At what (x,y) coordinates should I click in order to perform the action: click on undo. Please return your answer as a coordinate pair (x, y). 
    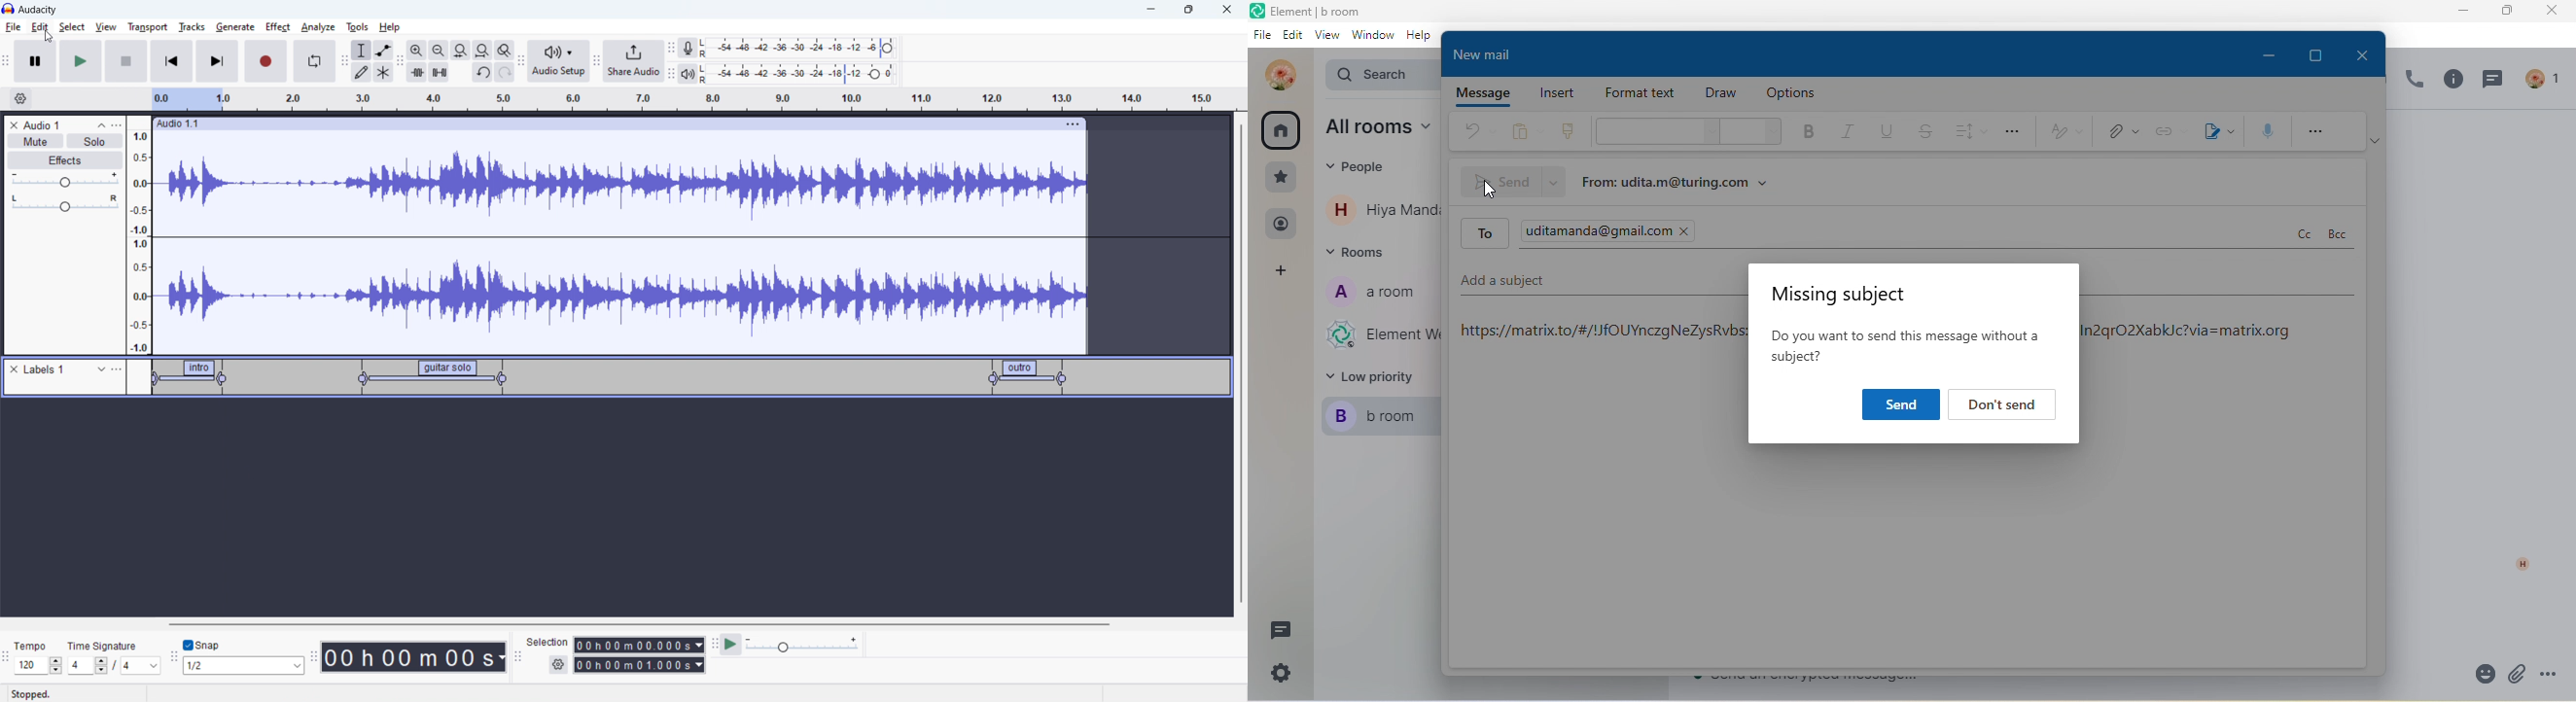
    Looking at the image, I should click on (1479, 132).